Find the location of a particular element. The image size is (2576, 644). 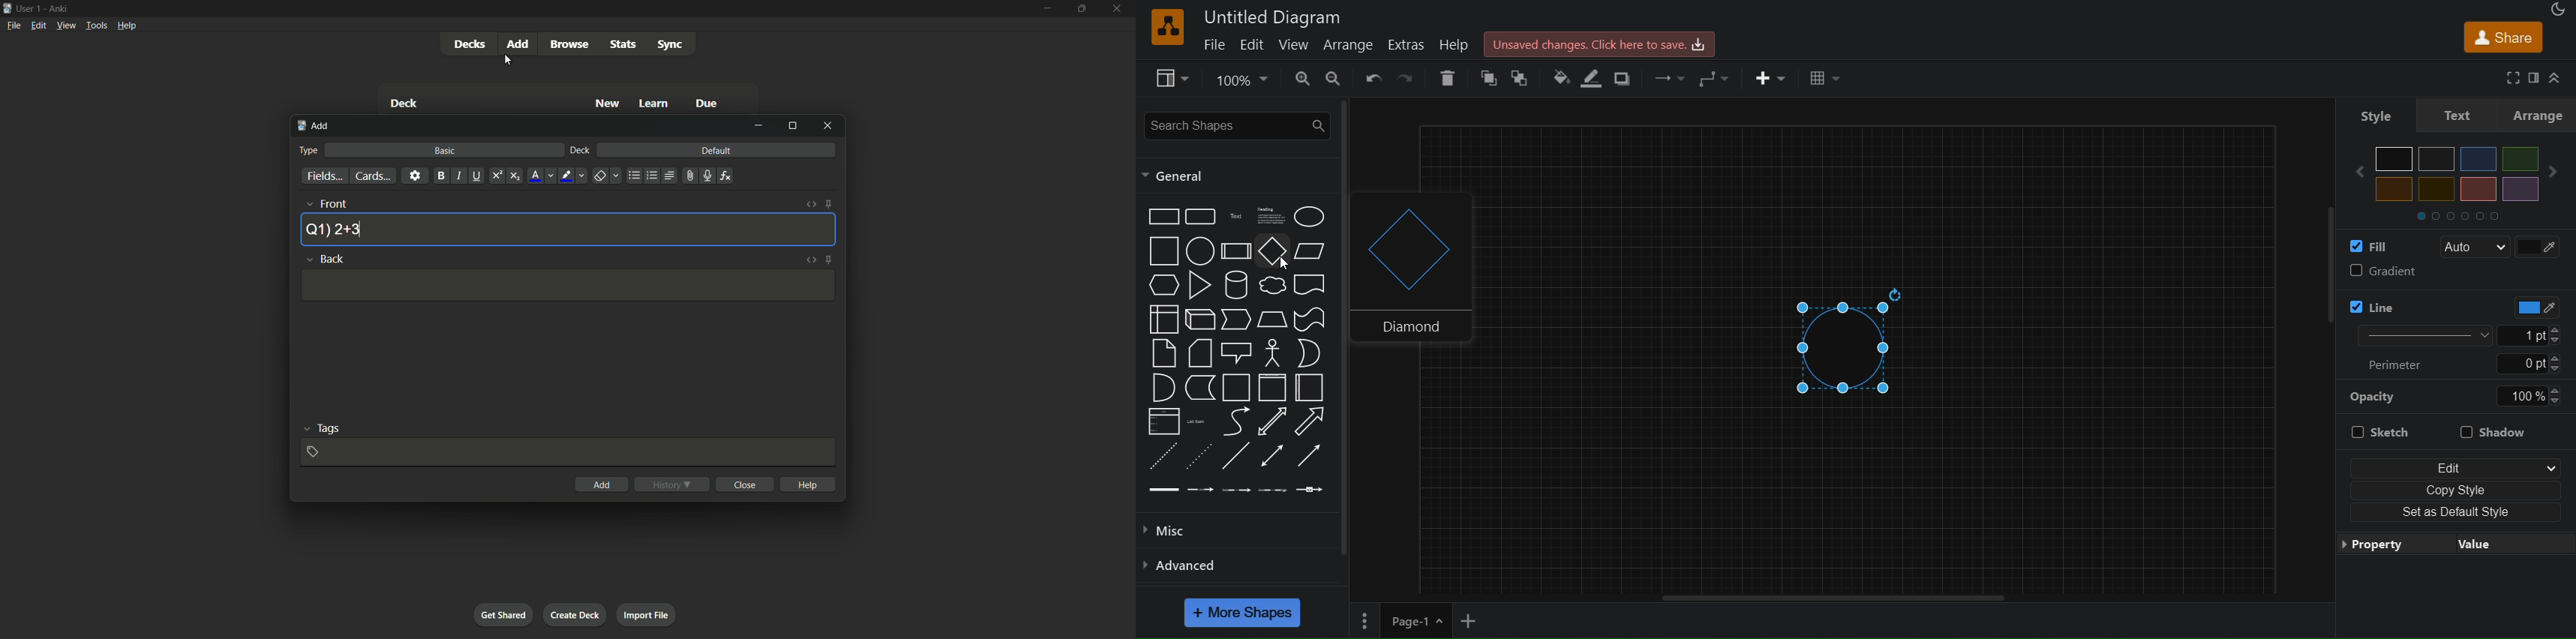

dashed line is located at coordinates (1160, 455).